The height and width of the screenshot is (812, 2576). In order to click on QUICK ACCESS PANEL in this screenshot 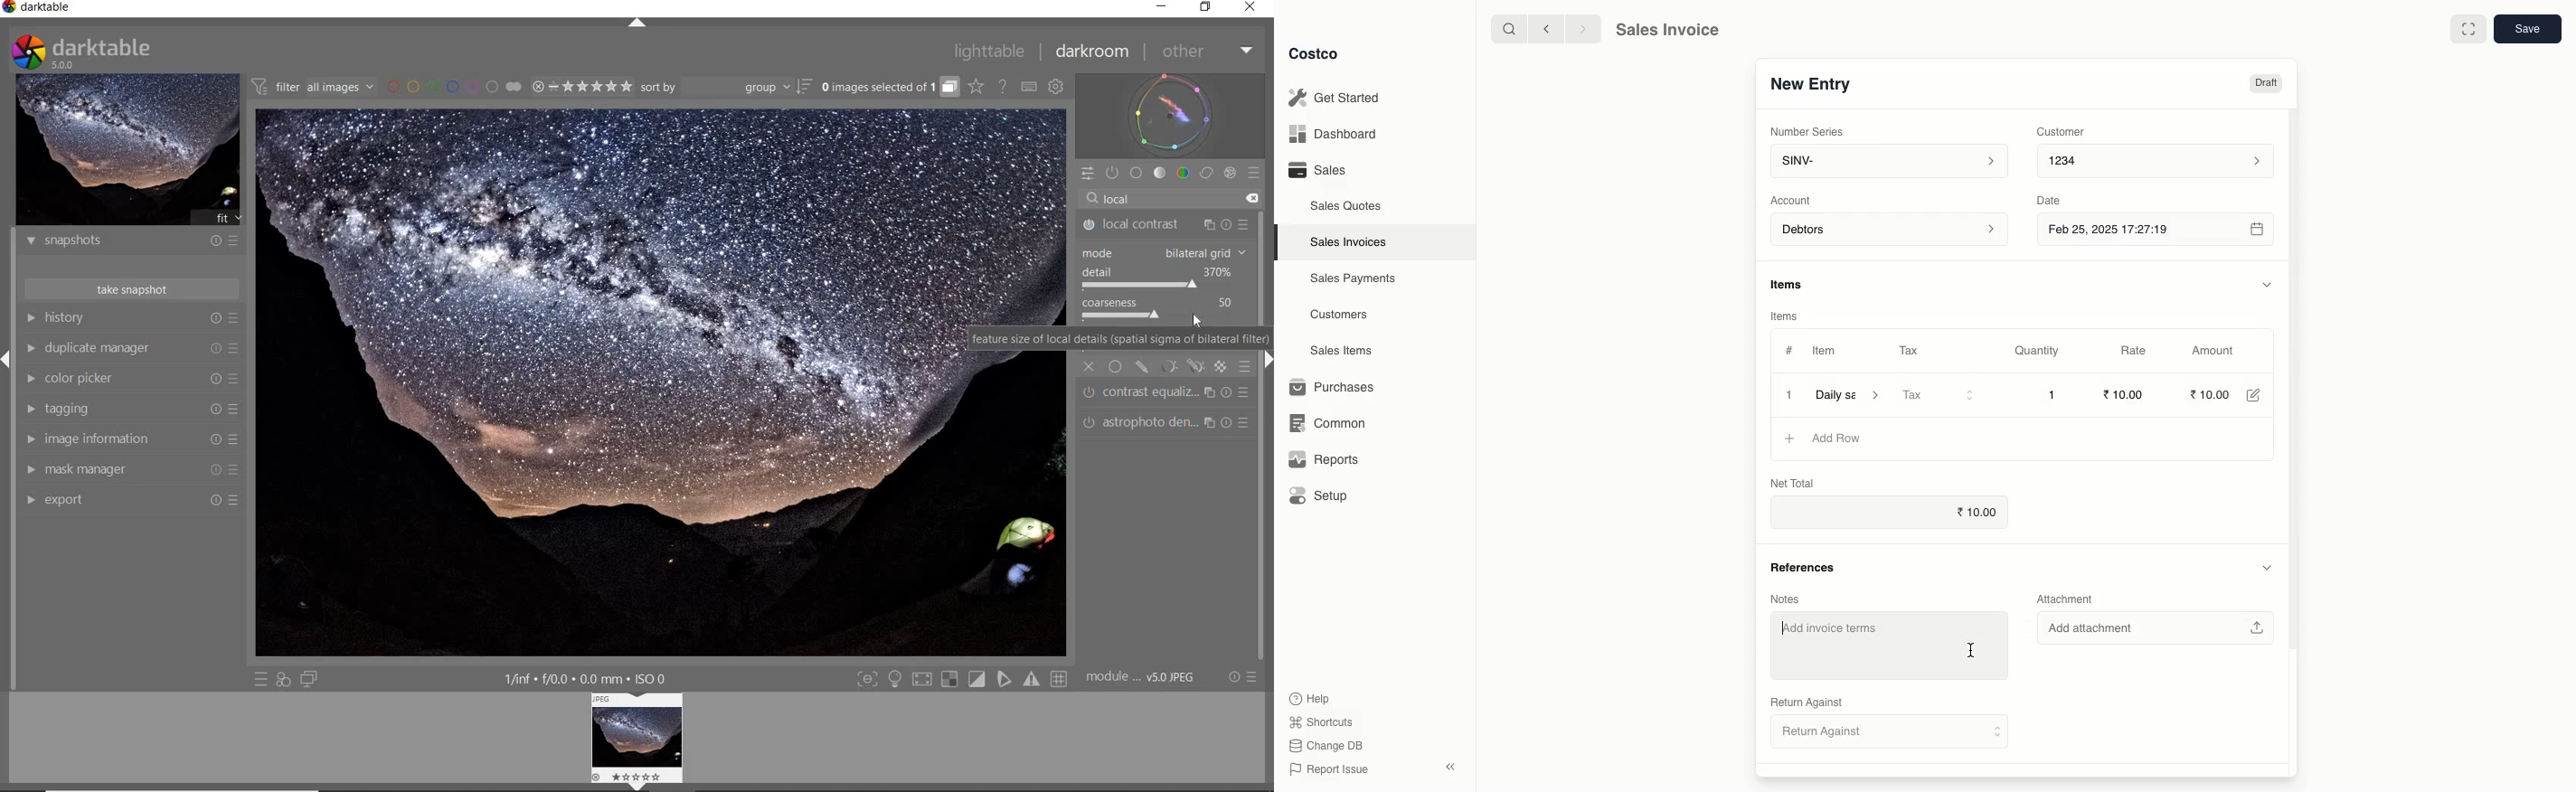, I will do `click(1090, 174)`.